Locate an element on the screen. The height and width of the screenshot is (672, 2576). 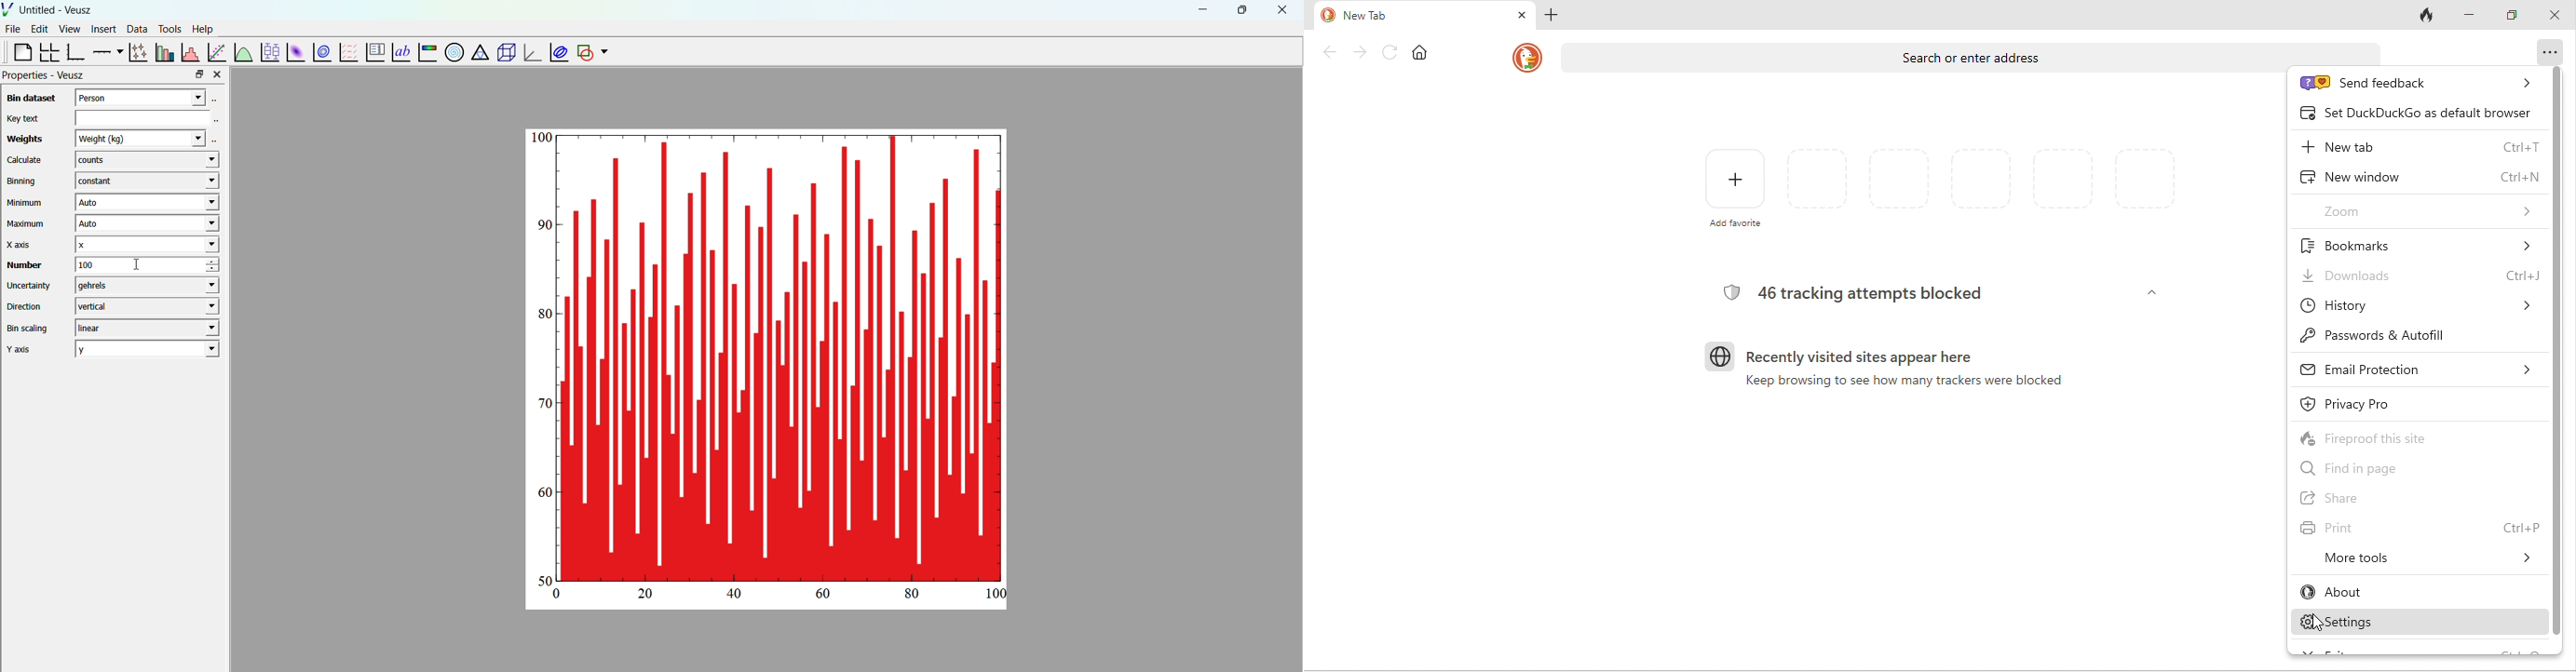
view is located at coordinates (69, 31).